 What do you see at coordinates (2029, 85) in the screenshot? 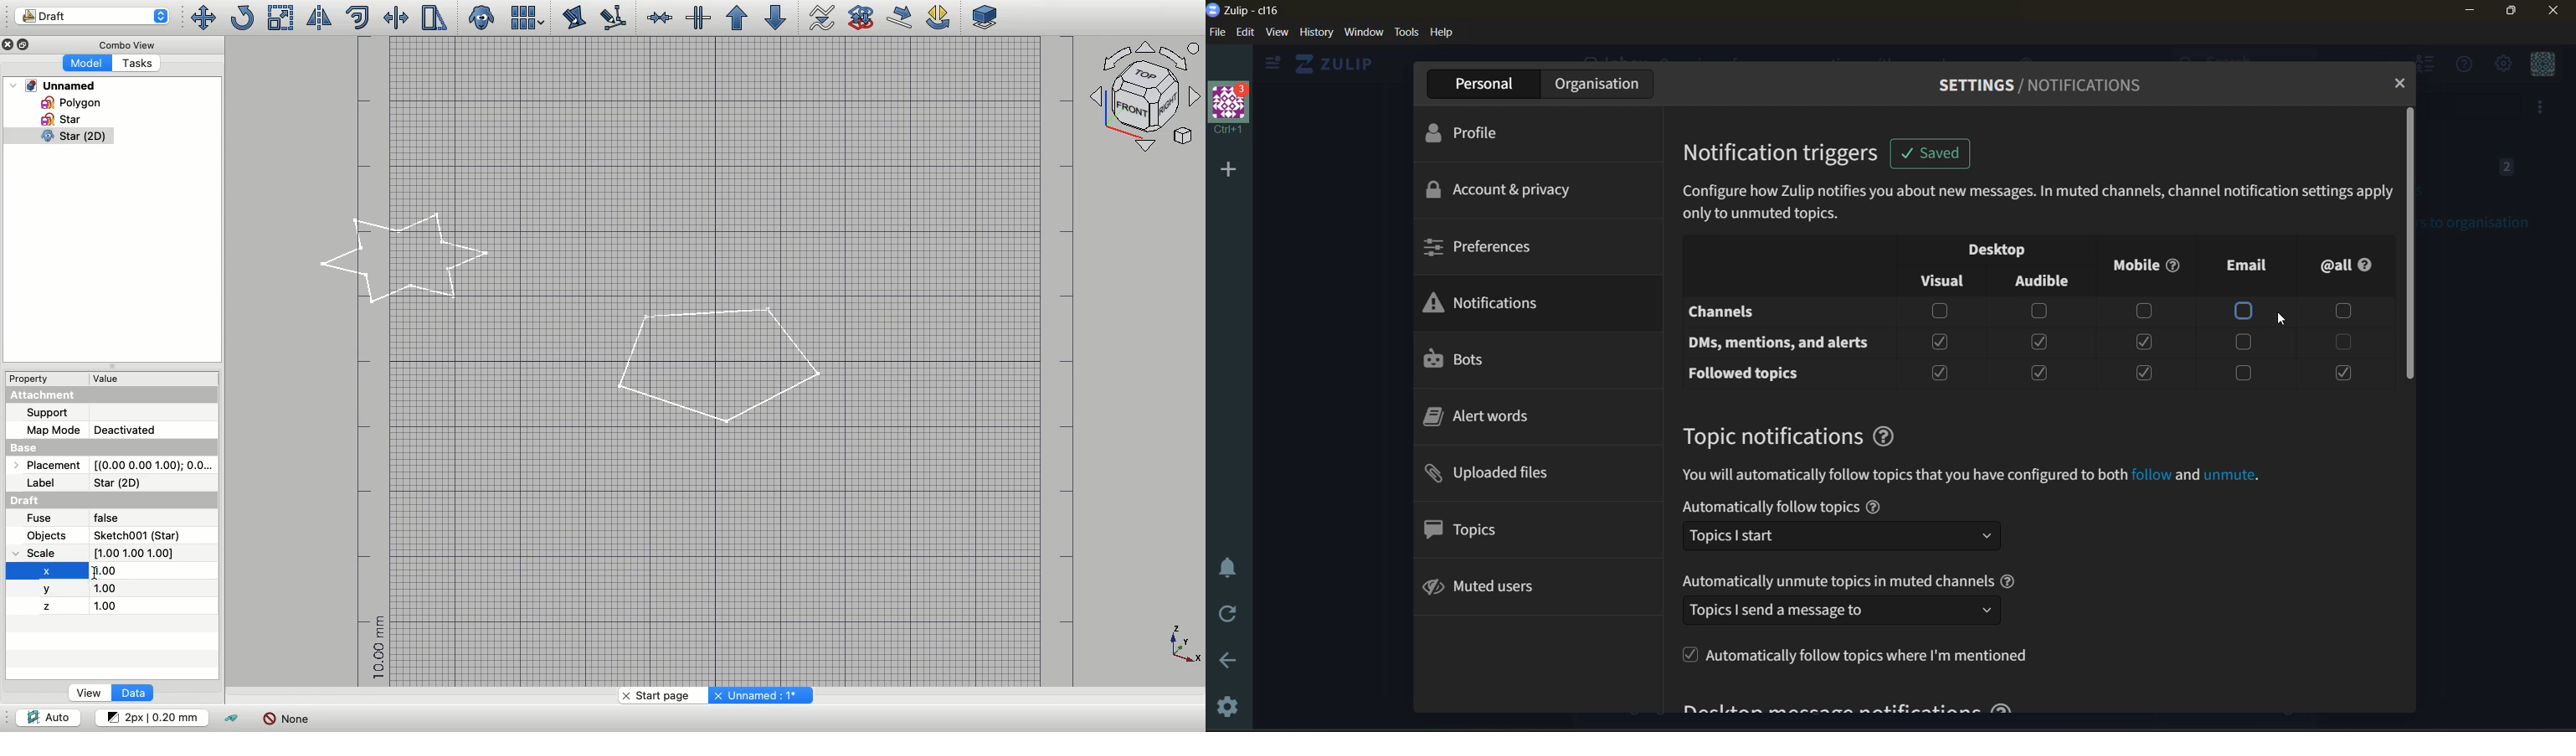
I see `settings/notifications` at bounding box center [2029, 85].